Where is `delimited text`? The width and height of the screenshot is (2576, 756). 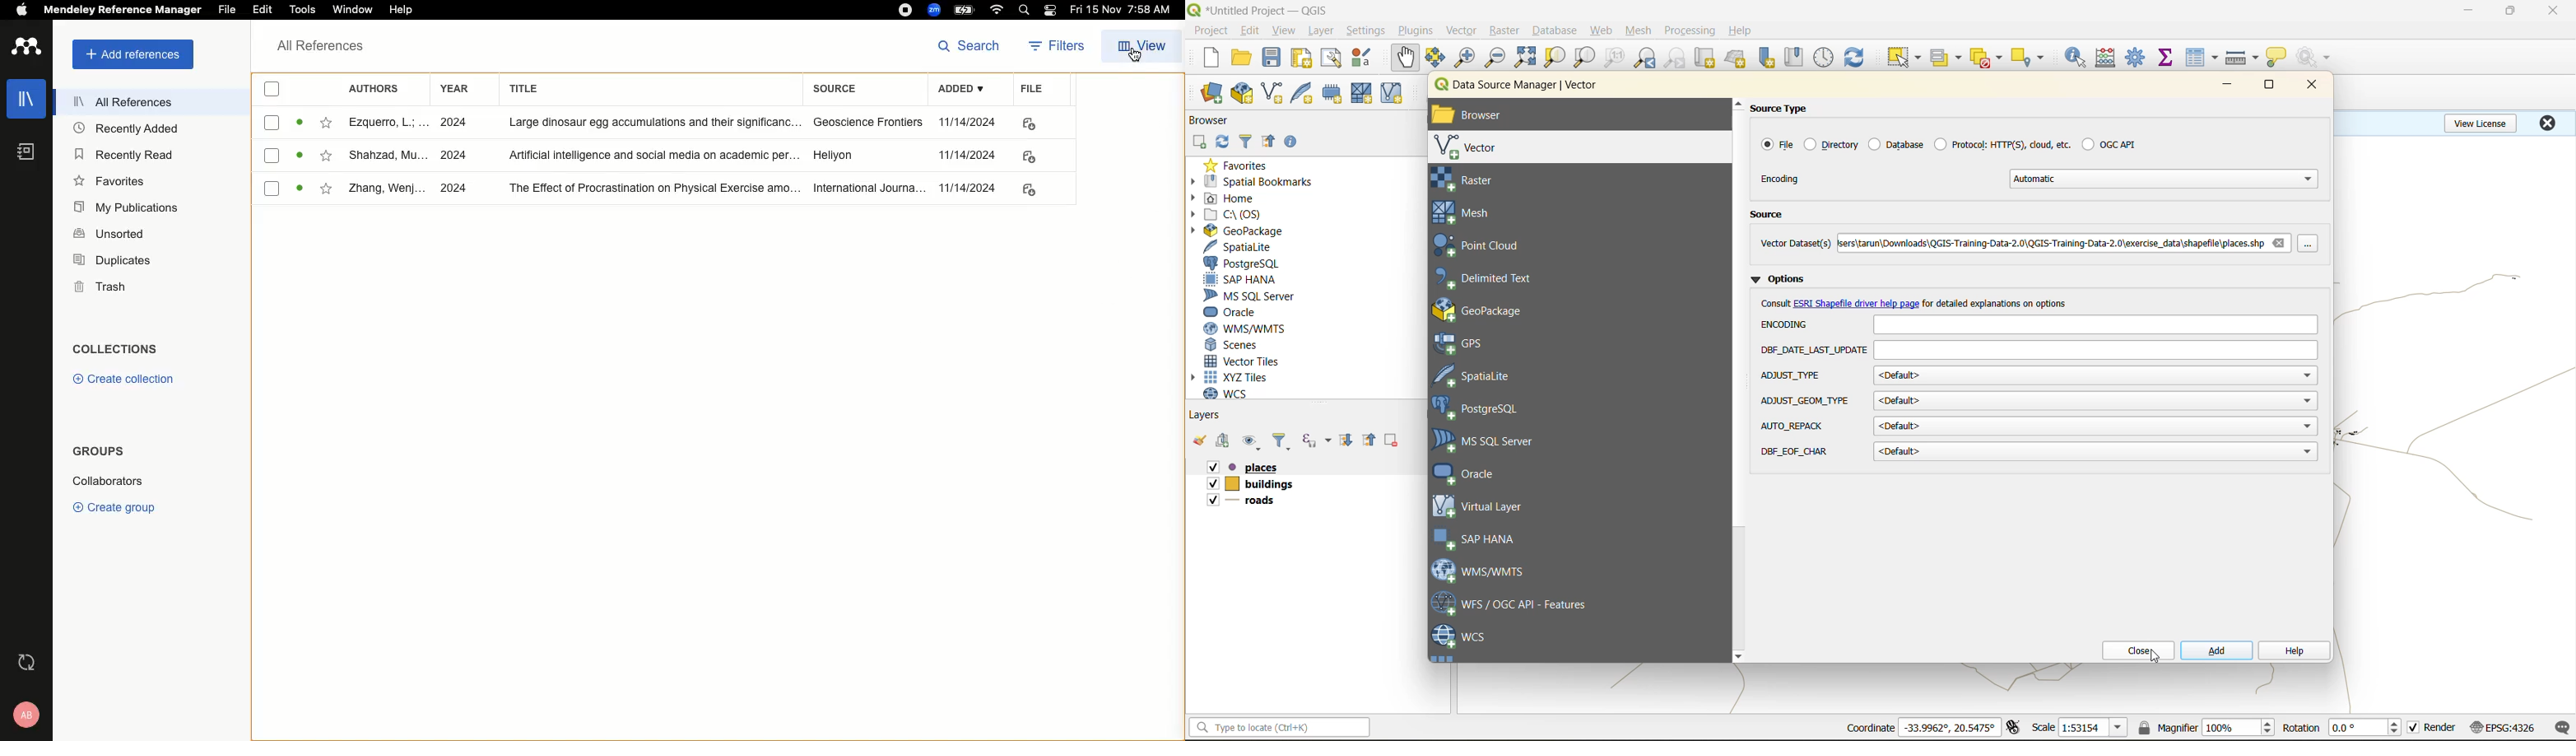
delimited text is located at coordinates (1492, 278).